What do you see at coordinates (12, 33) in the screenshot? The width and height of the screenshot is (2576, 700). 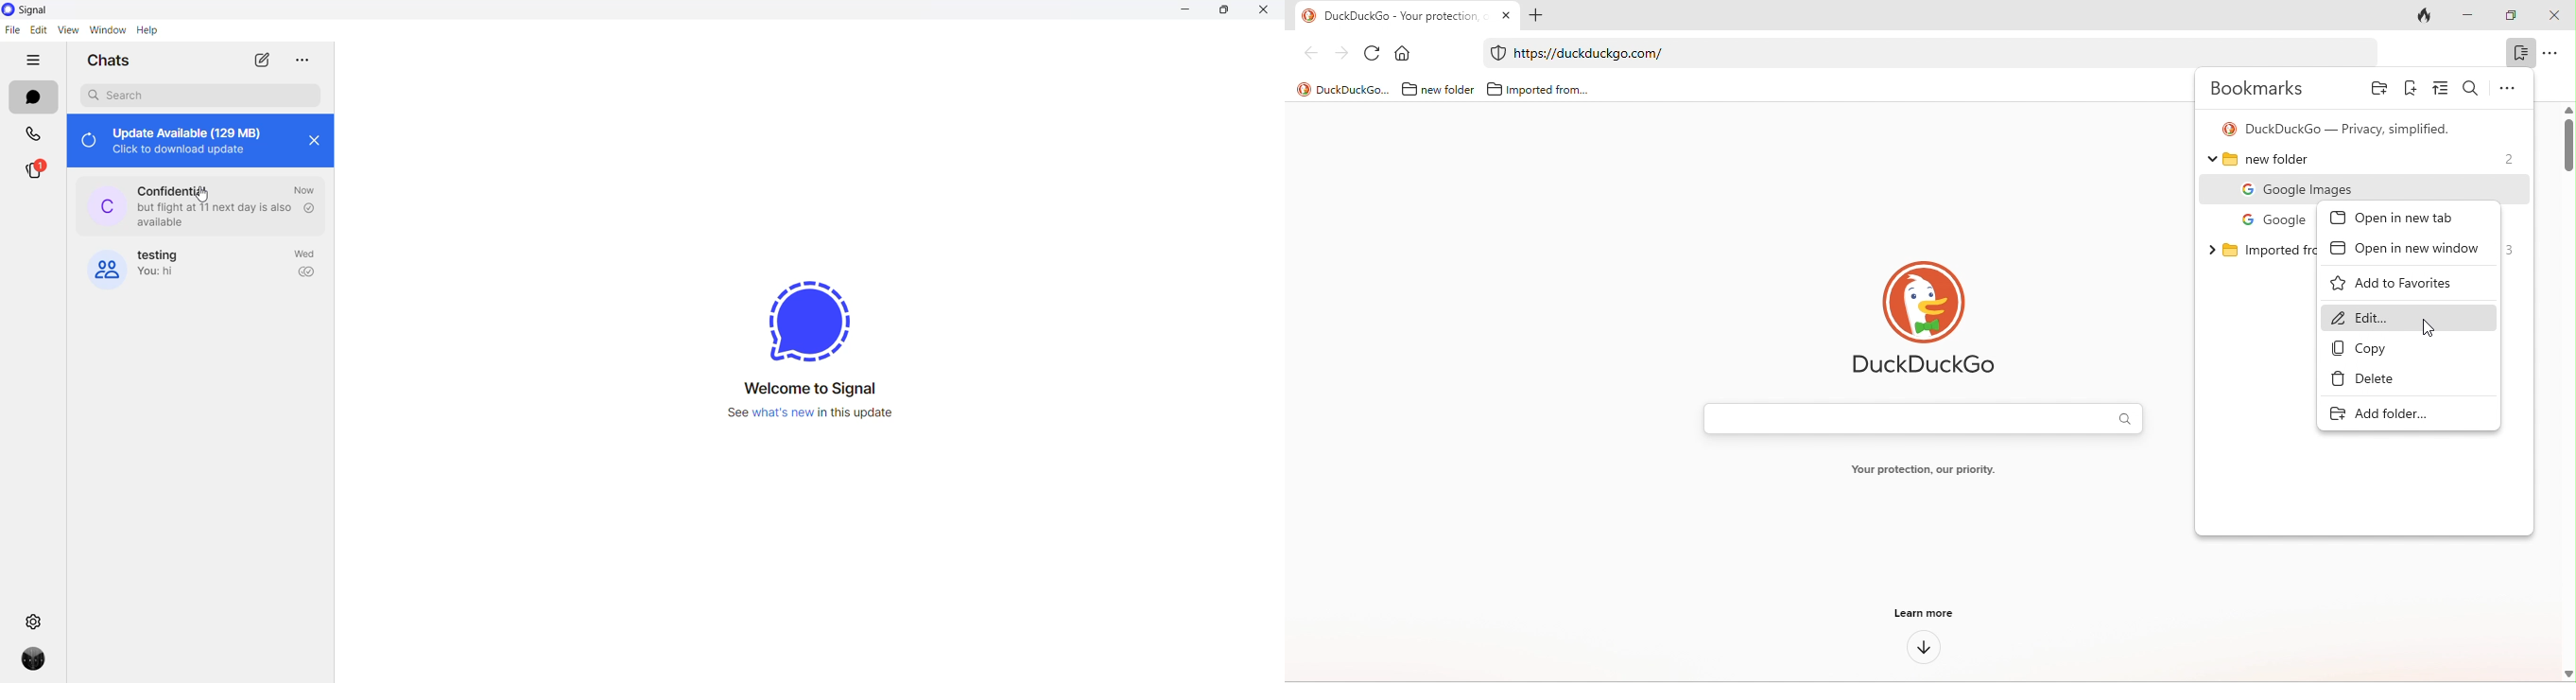 I see `file` at bounding box center [12, 33].